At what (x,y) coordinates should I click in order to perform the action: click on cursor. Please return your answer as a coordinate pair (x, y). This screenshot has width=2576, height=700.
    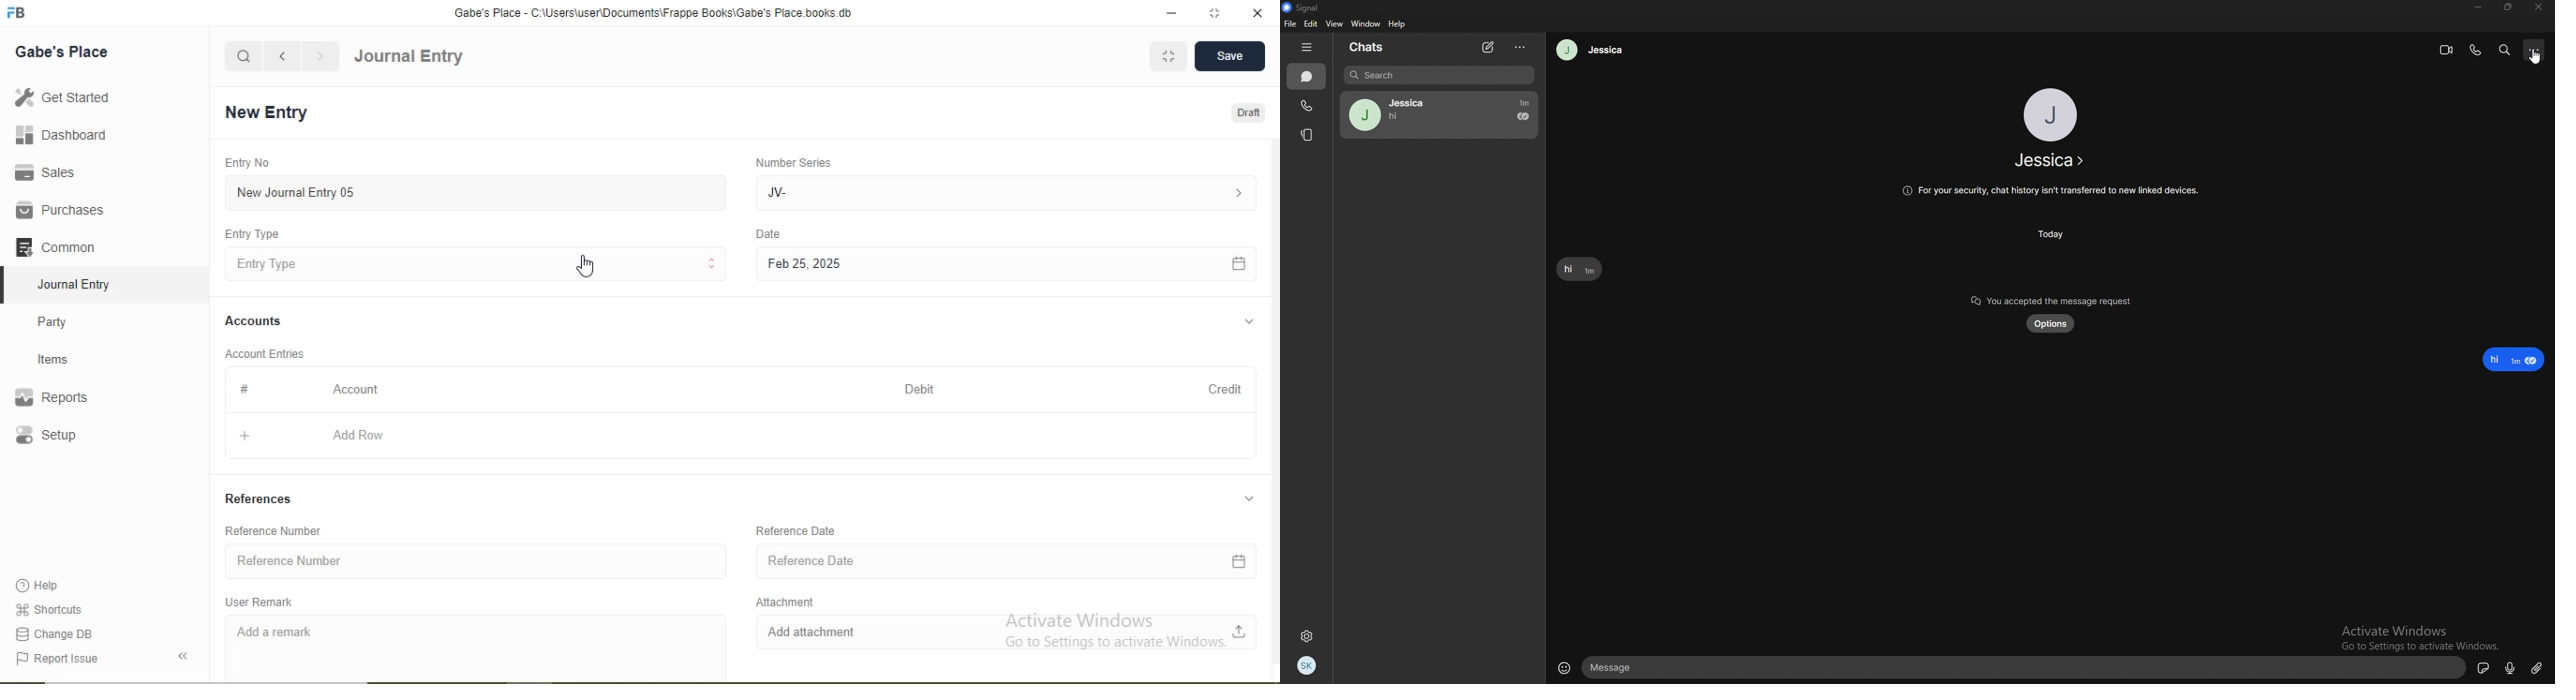
    Looking at the image, I should click on (590, 268).